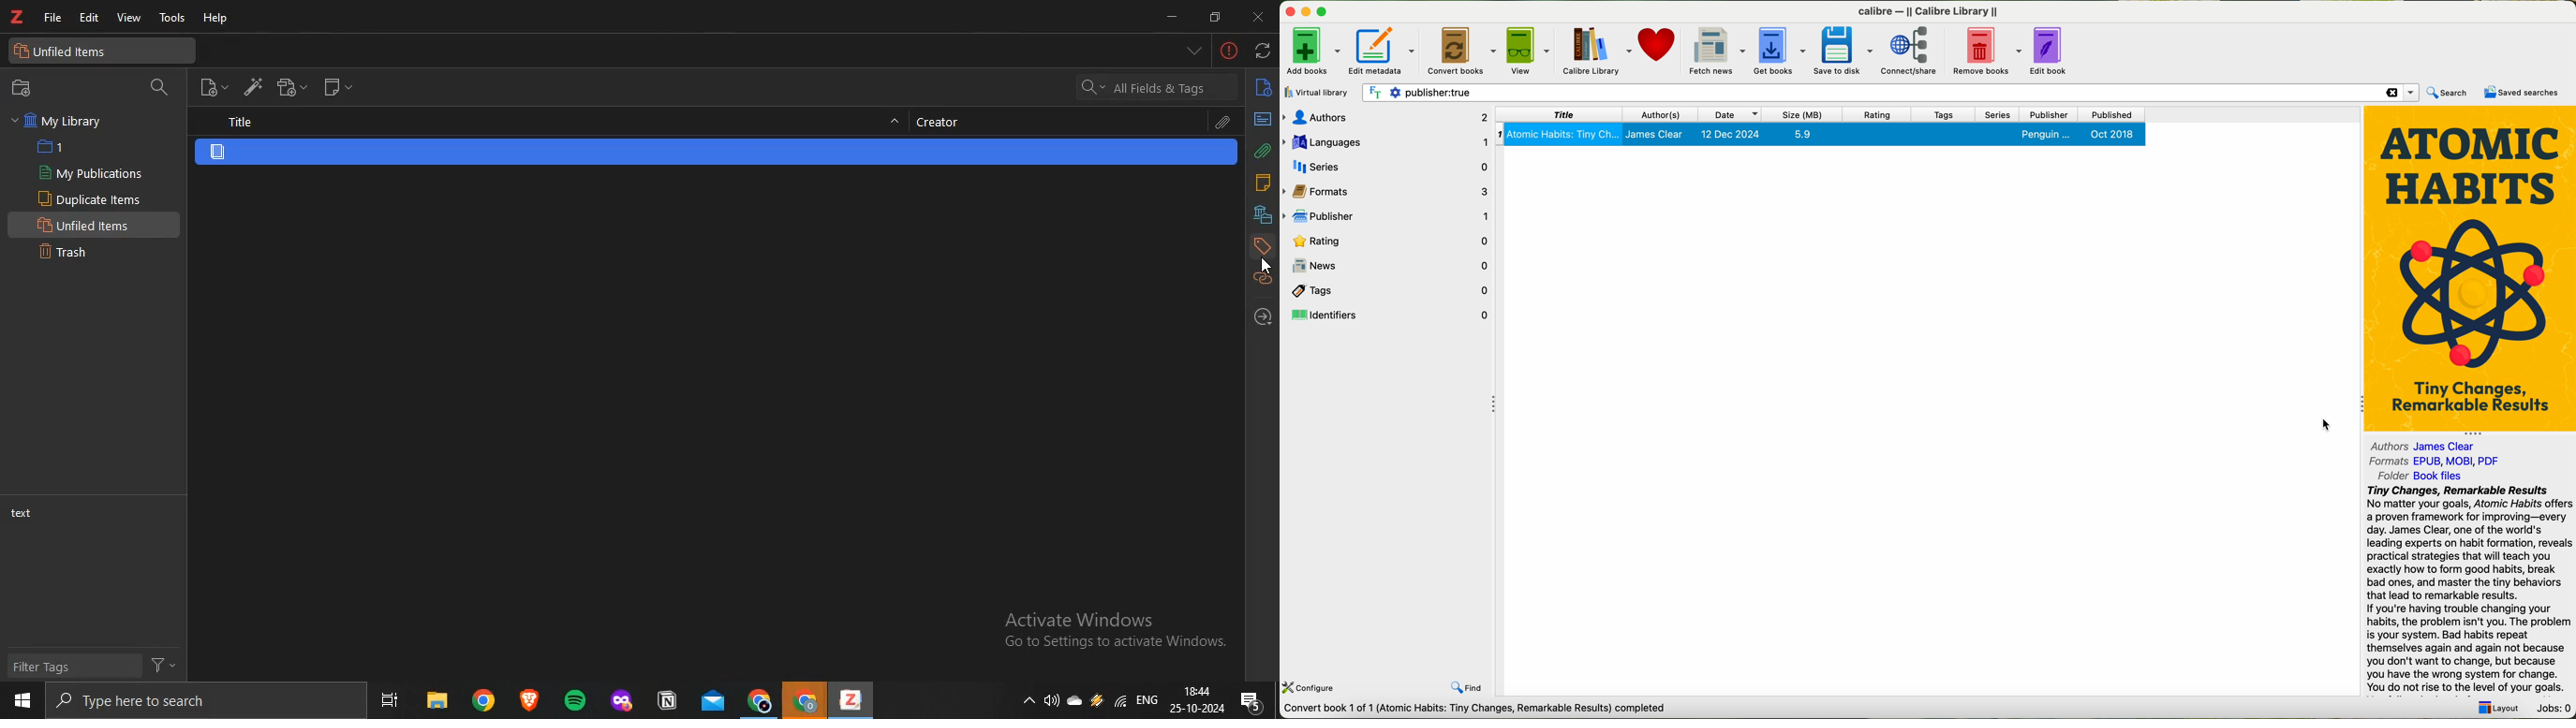 The image size is (2576, 728). Describe the element at coordinates (756, 699) in the screenshot. I see `chrome` at that location.